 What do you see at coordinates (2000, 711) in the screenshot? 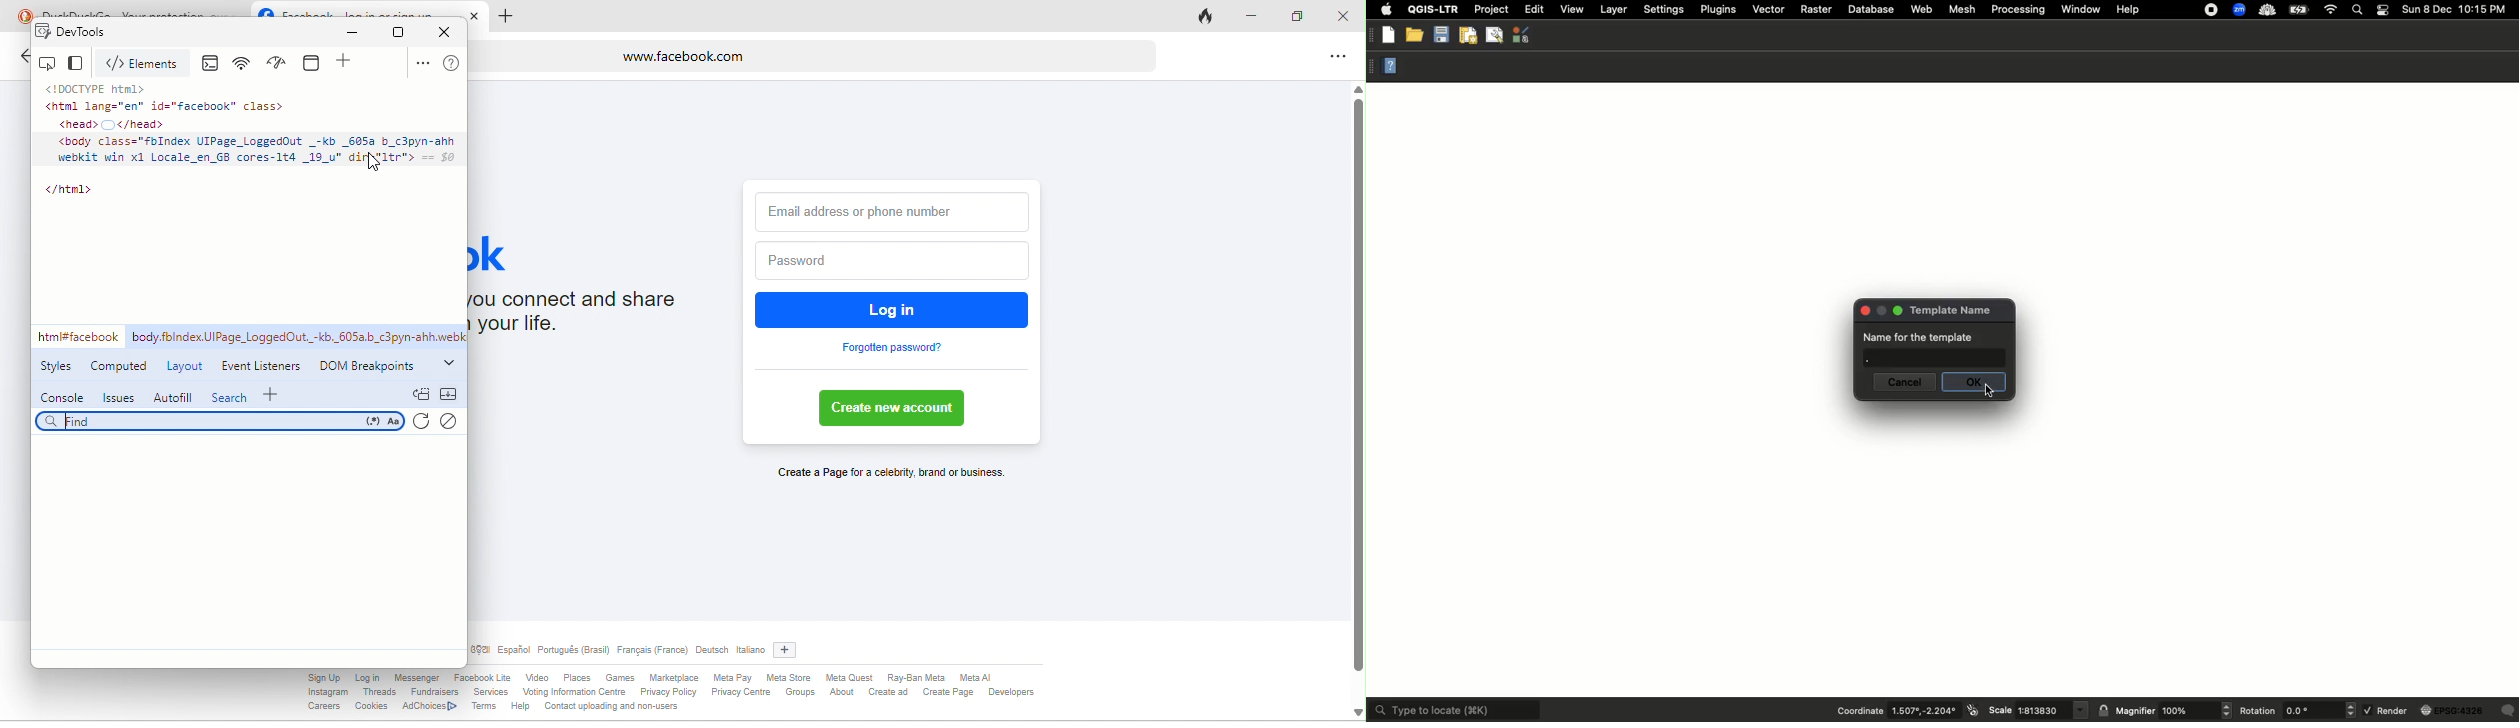
I see `Scale` at bounding box center [2000, 711].